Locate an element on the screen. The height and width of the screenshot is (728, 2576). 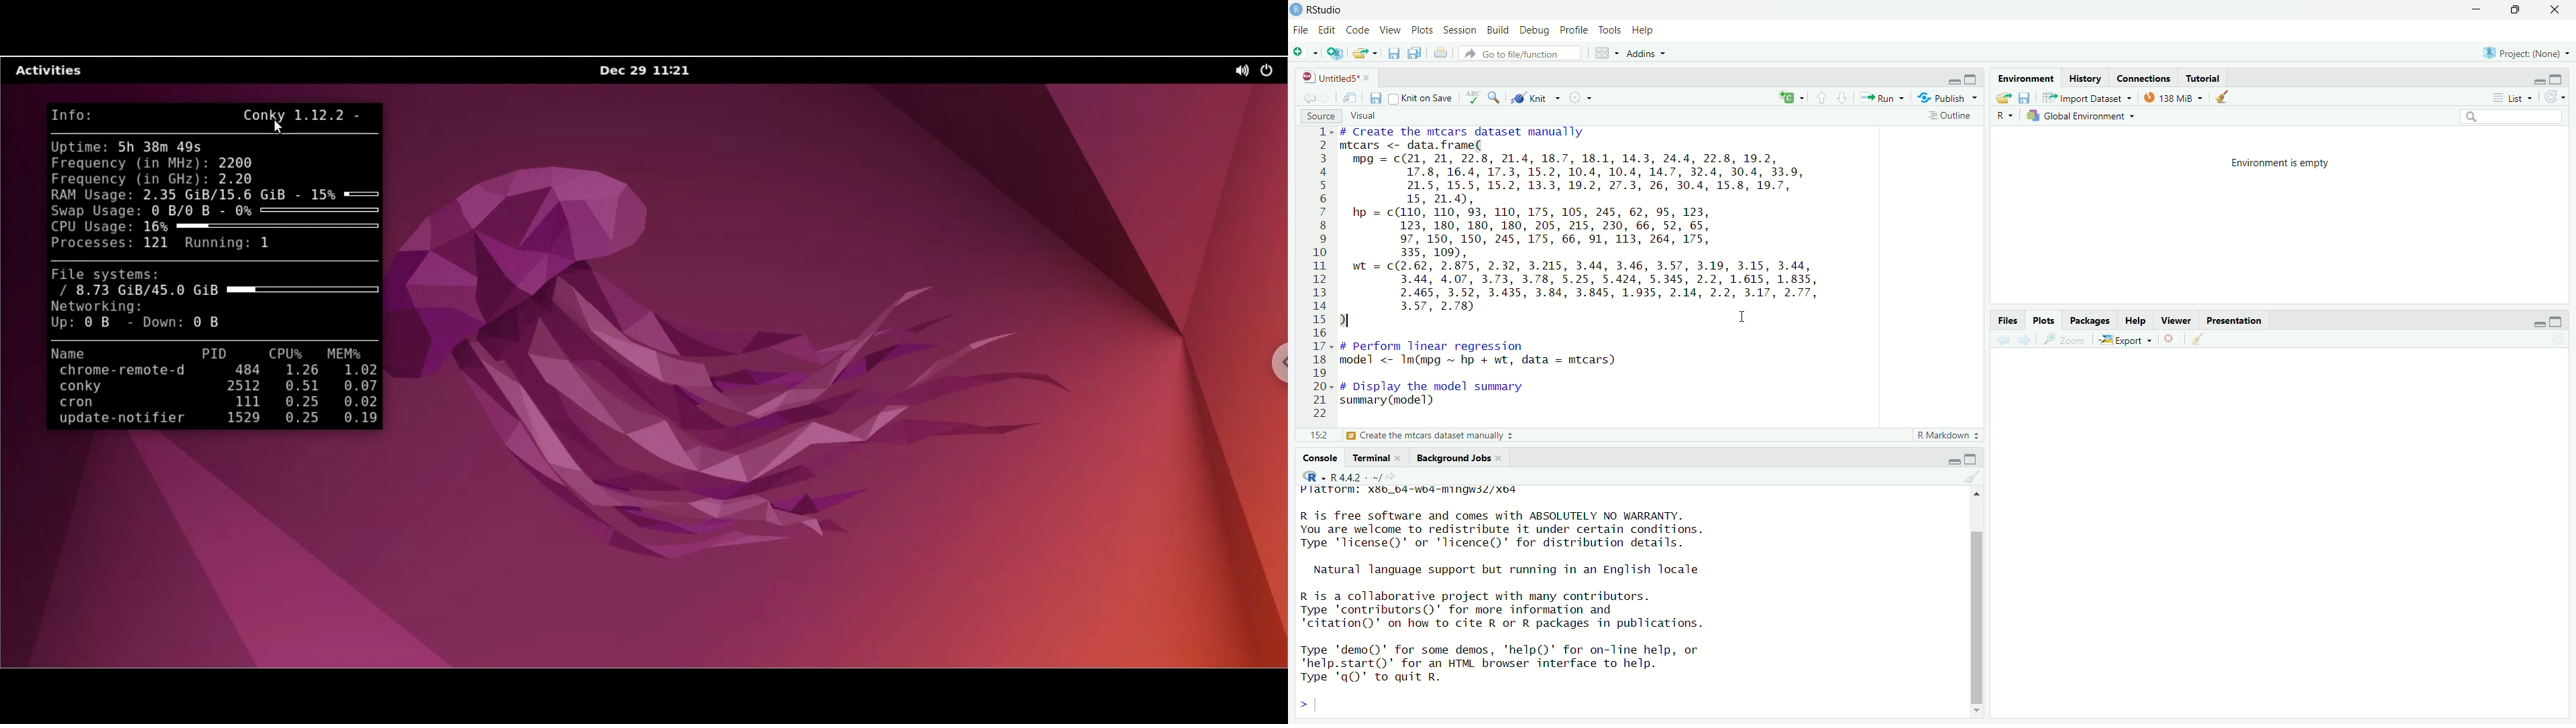
visual is located at coordinates (1363, 115).